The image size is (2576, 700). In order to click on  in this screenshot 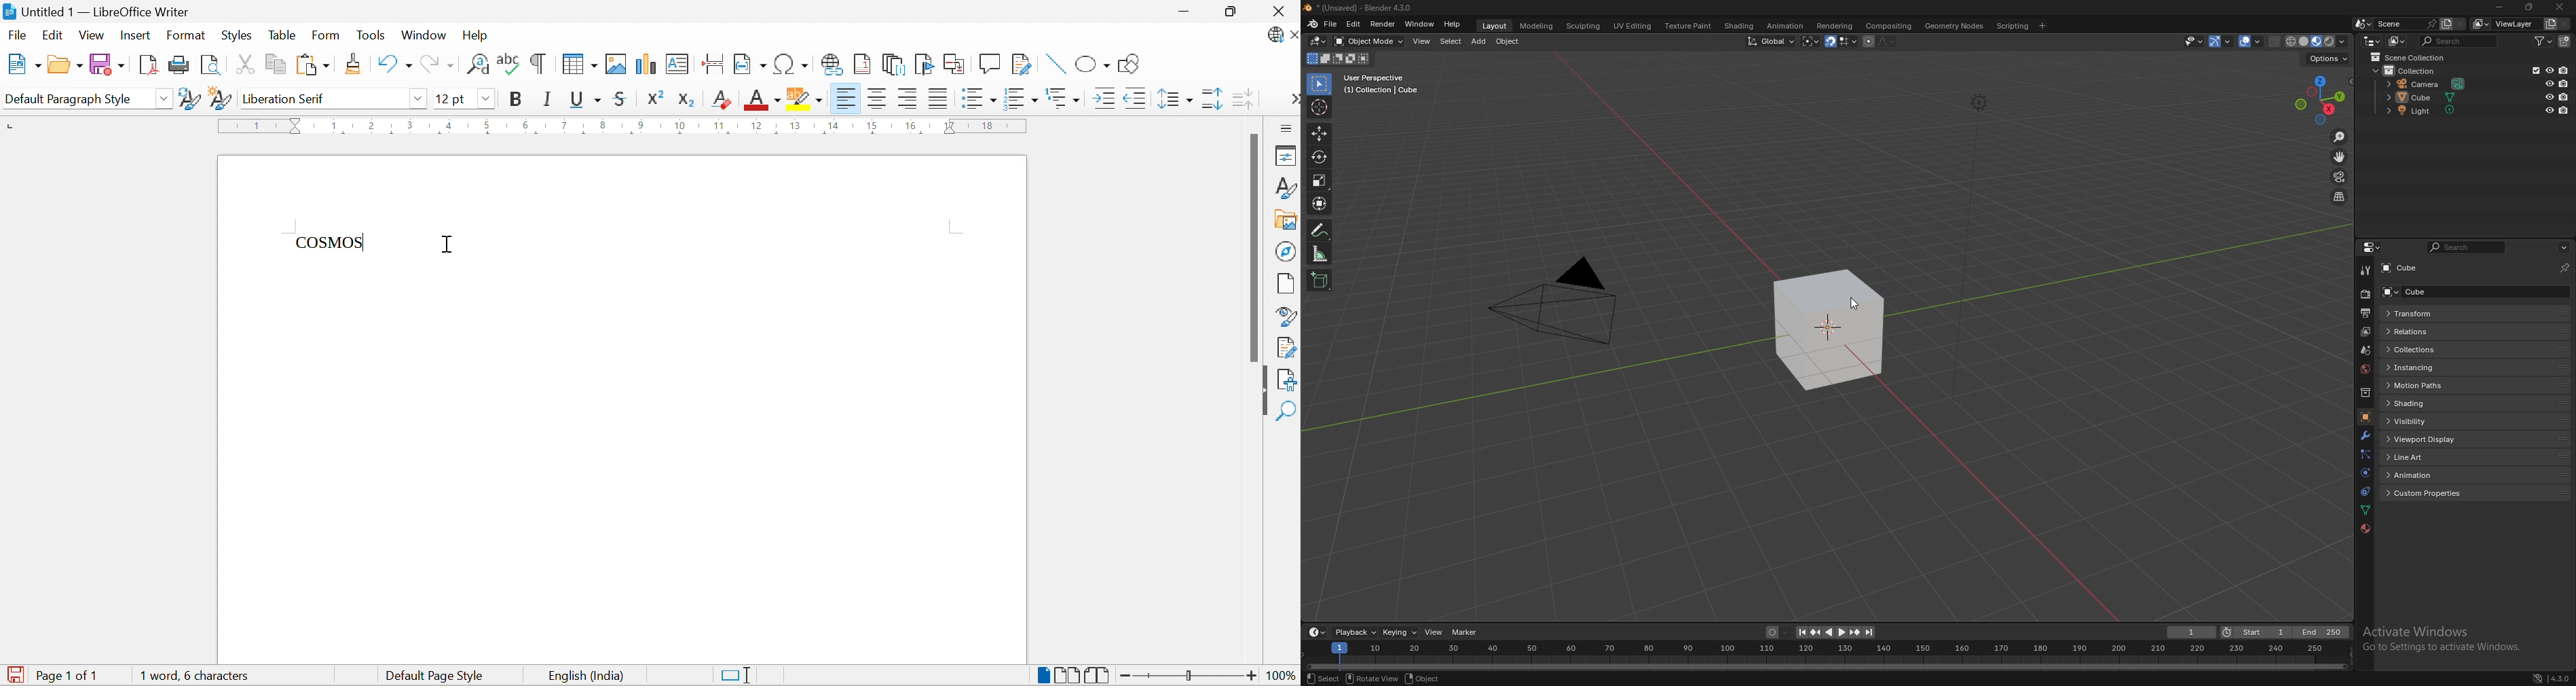, I will do `click(1977, 256)`.